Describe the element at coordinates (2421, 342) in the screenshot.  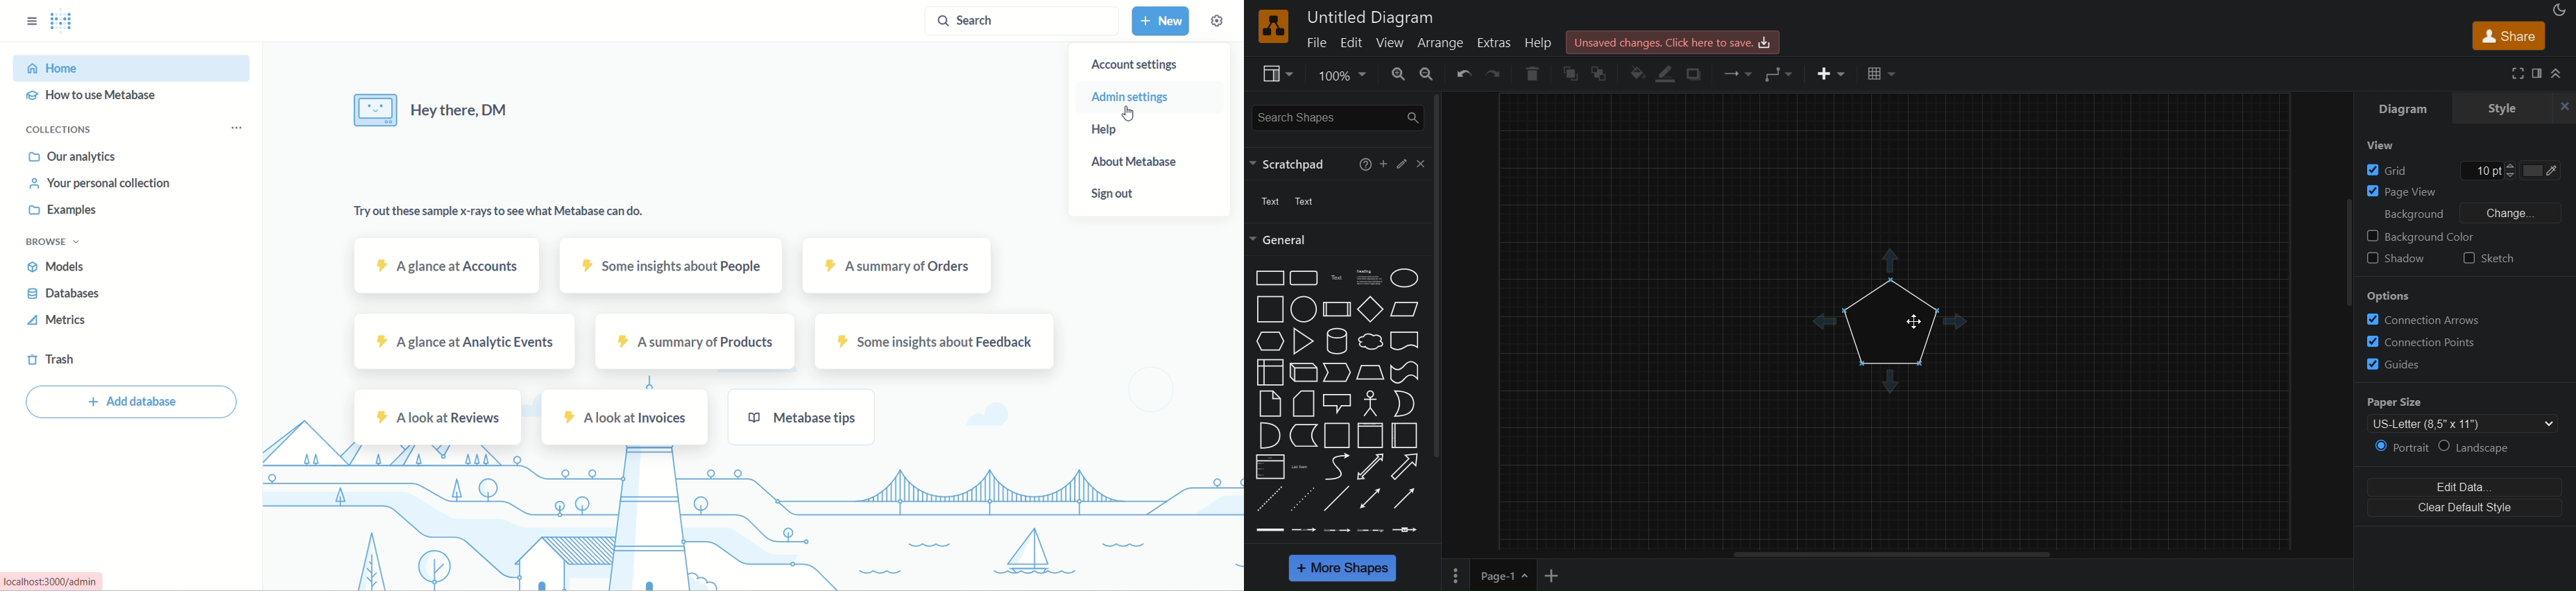
I see `Connection points toggle` at that location.